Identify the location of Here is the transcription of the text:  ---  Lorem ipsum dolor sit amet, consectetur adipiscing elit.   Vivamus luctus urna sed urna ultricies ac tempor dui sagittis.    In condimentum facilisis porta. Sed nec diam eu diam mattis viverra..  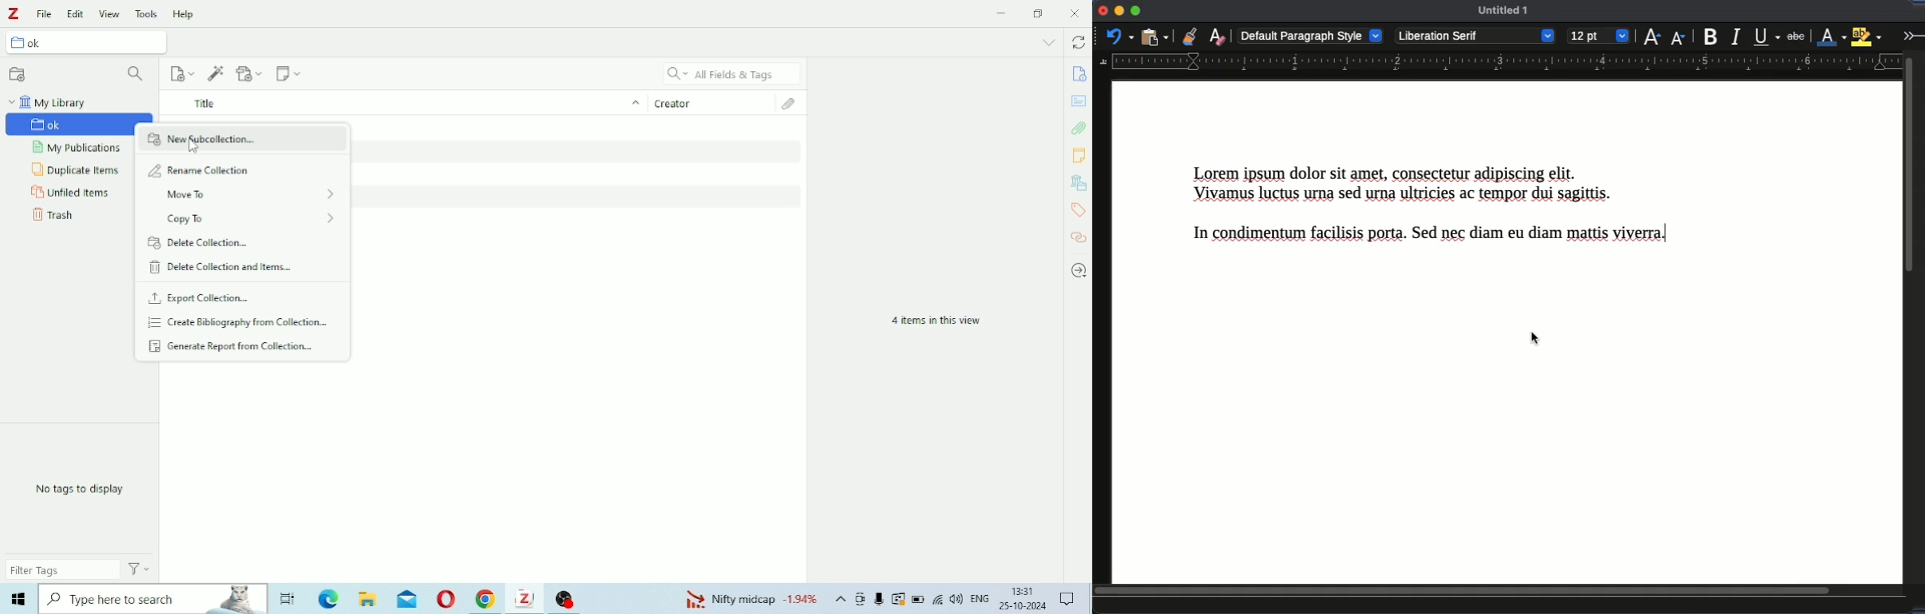
(1442, 210).